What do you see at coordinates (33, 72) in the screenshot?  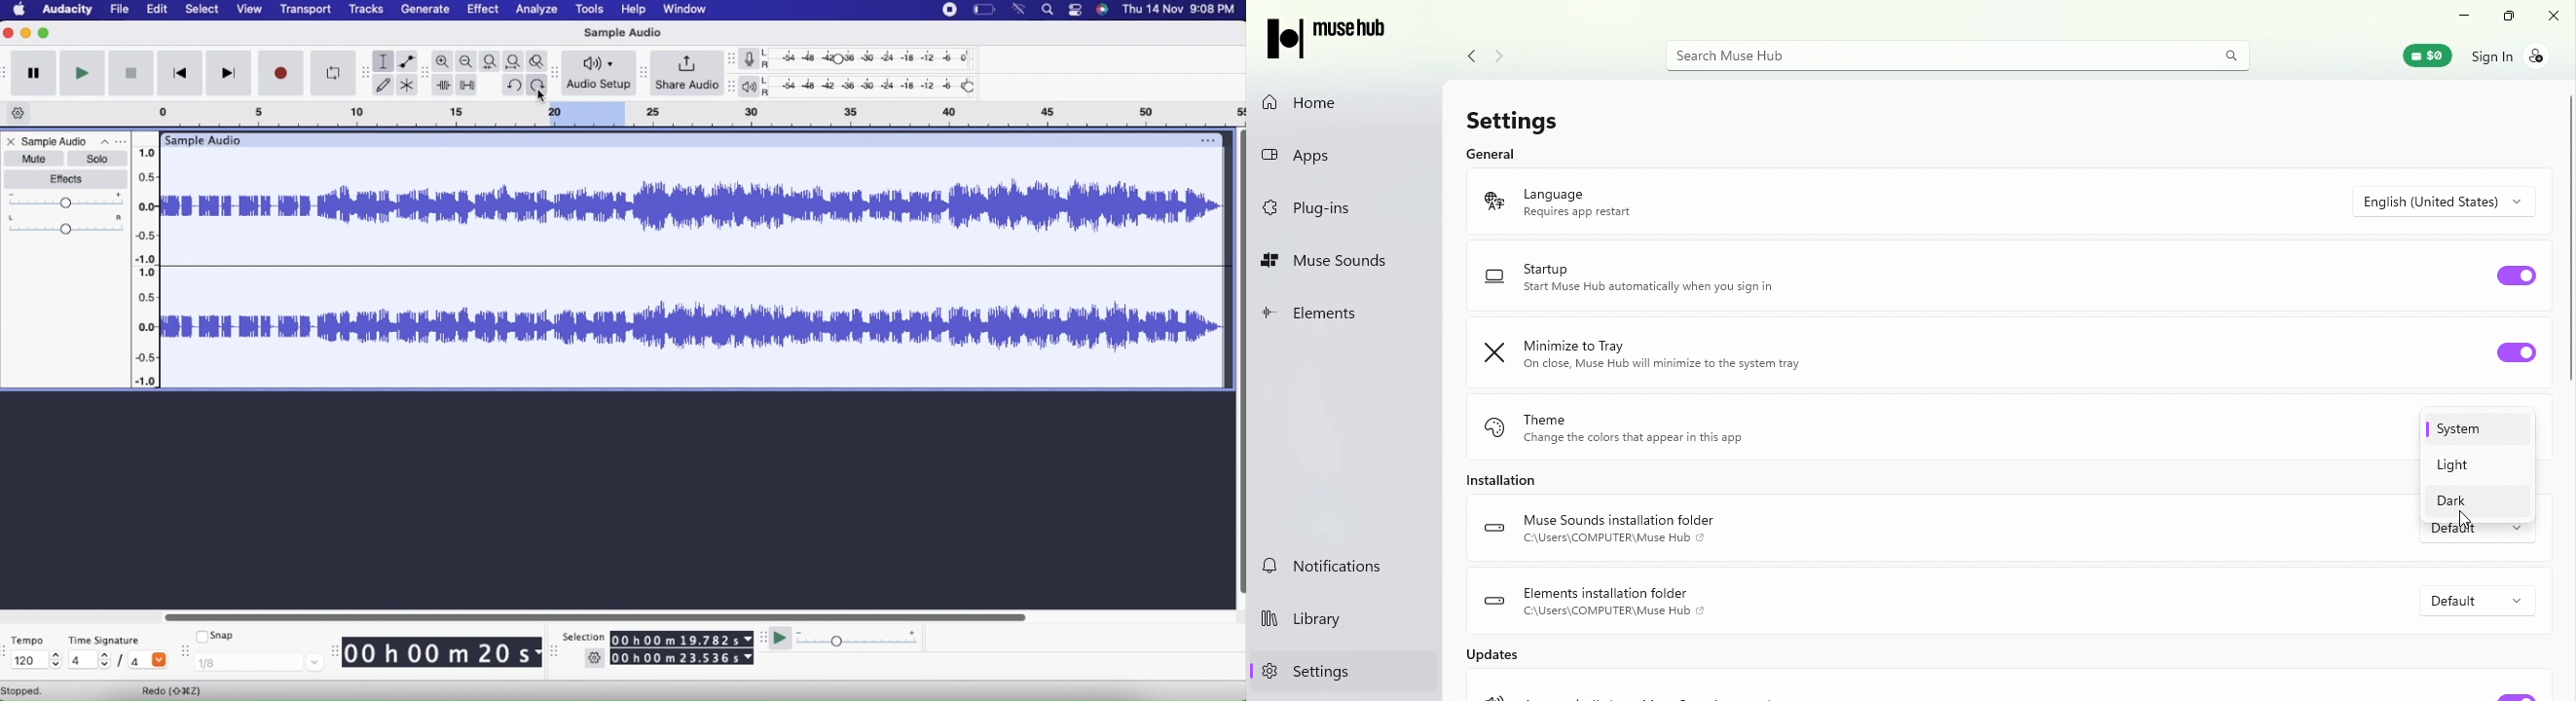 I see `Pause` at bounding box center [33, 72].